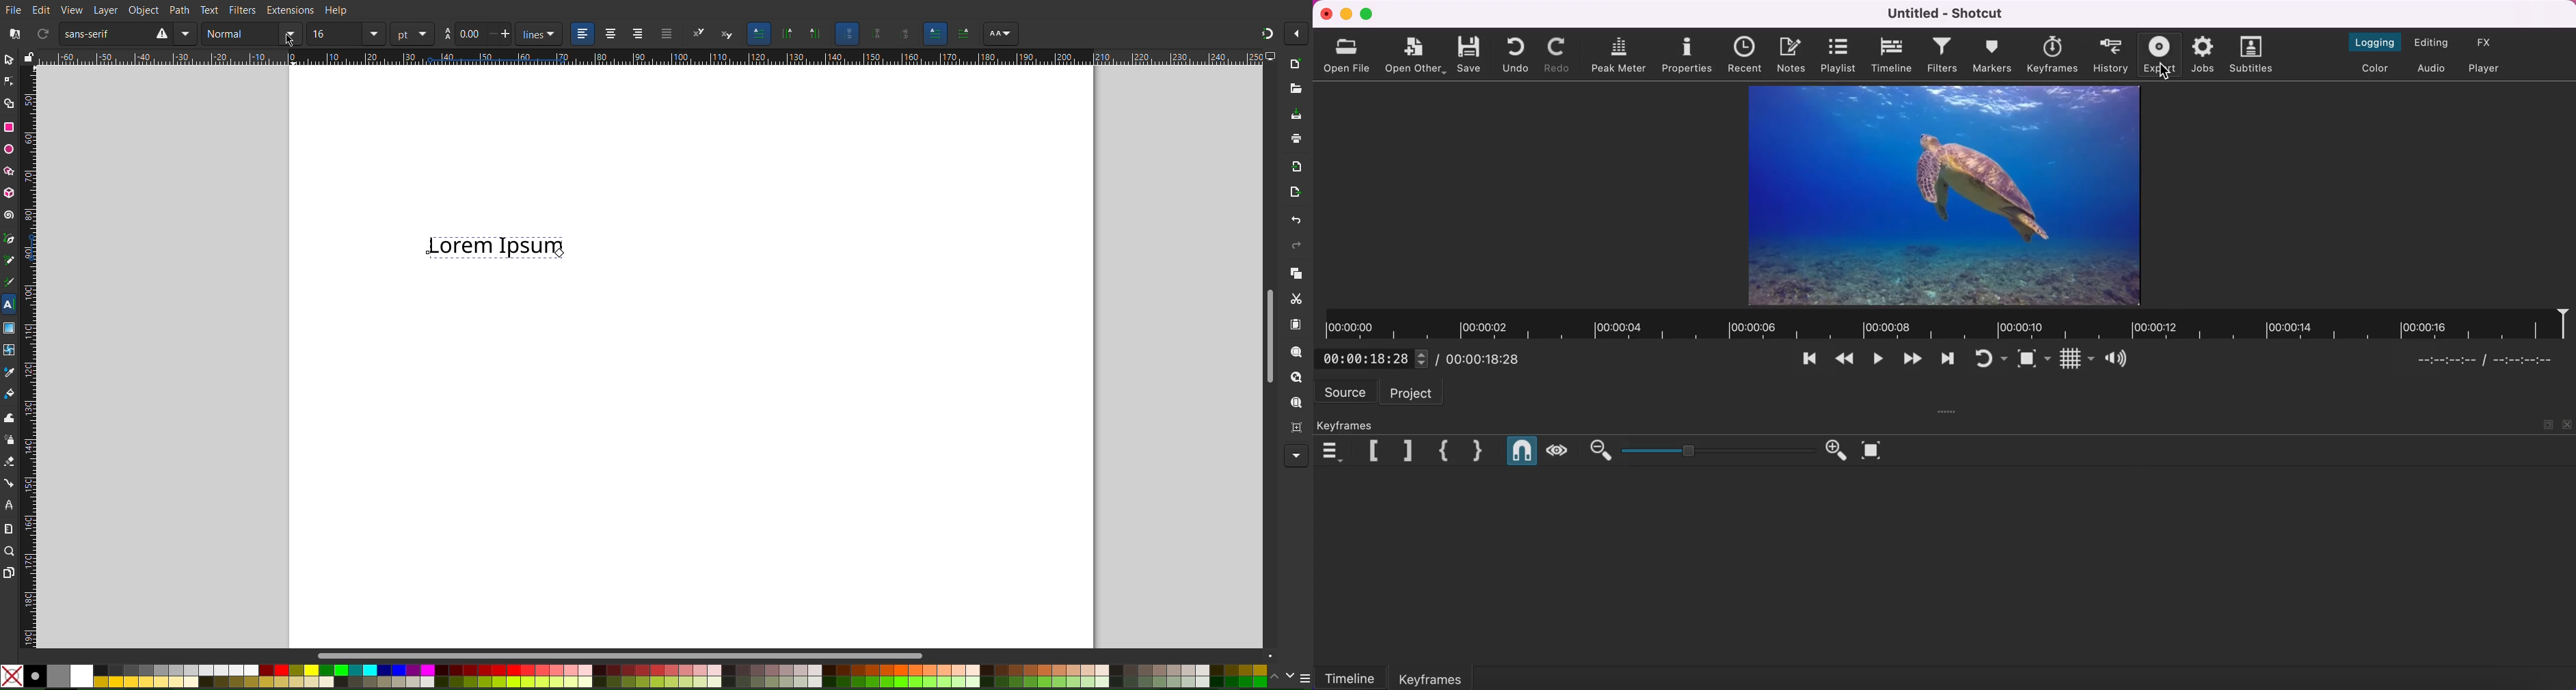  I want to click on Edit, so click(39, 10).